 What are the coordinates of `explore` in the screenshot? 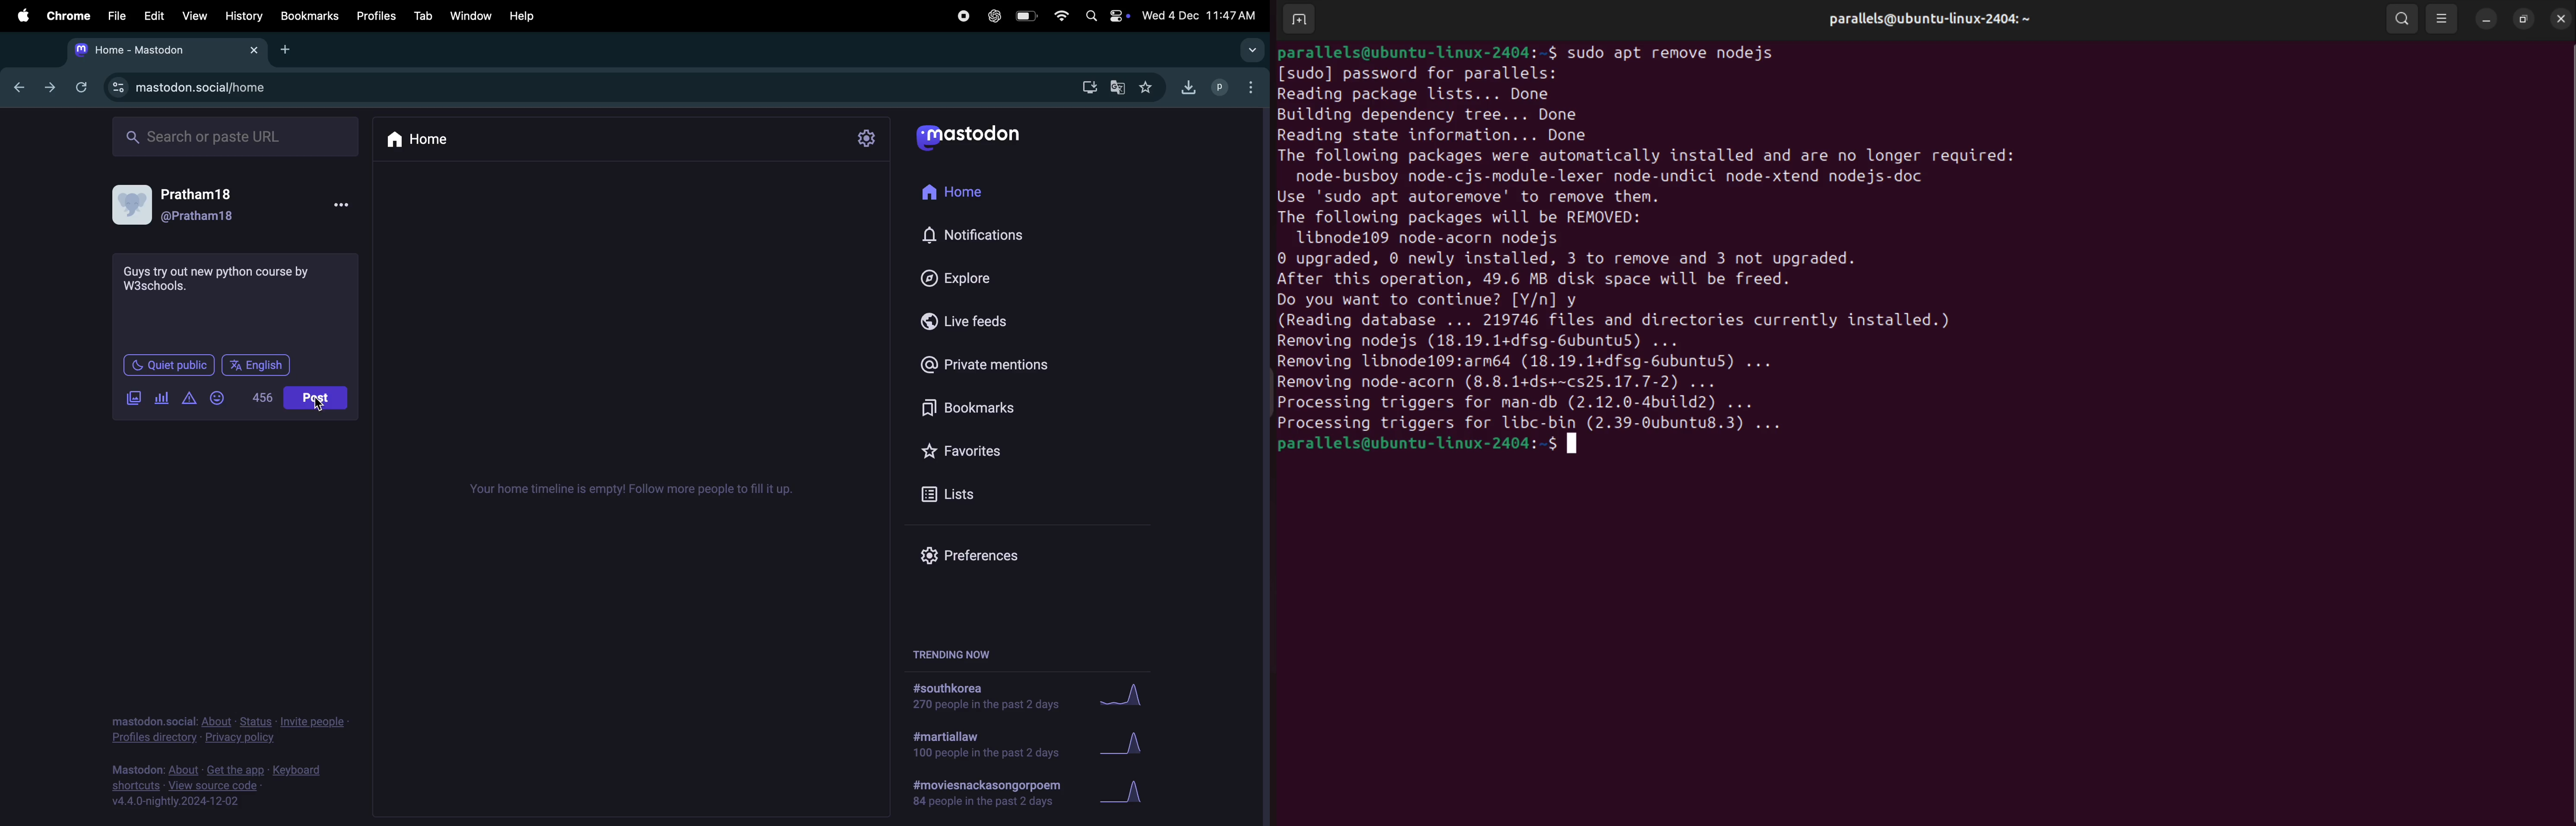 It's located at (960, 280).